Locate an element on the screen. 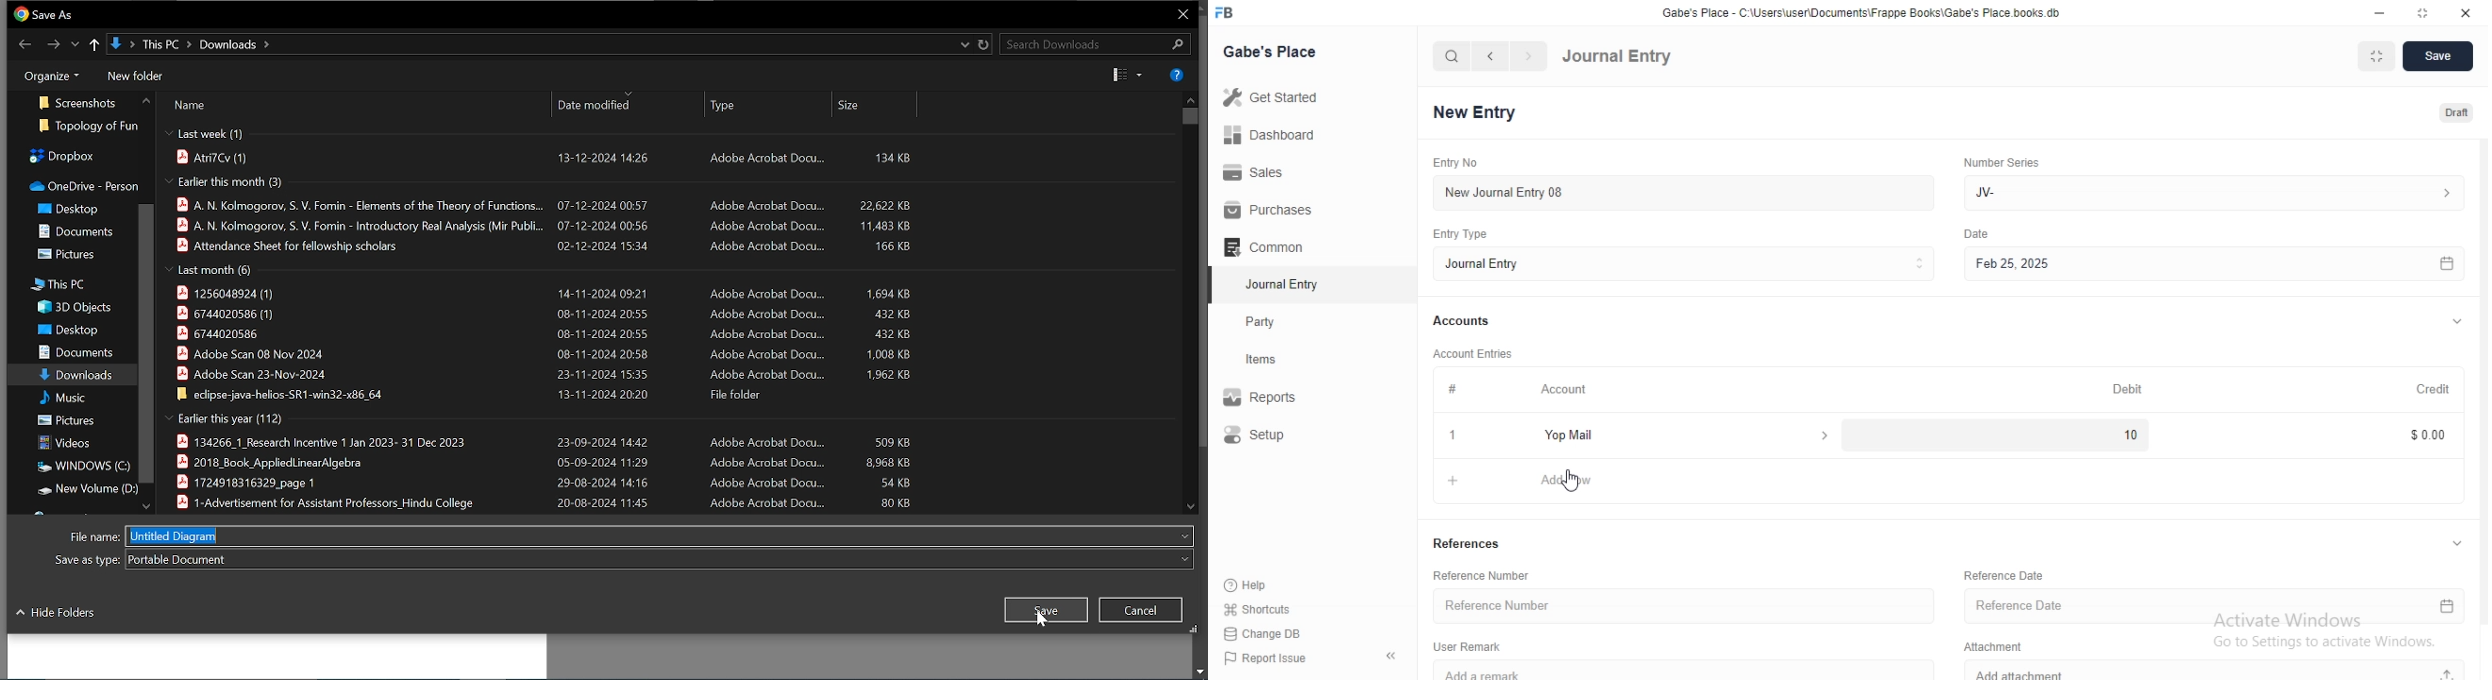  Adobe Scan 08 Nov 2024 is located at coordinates (253, 353).